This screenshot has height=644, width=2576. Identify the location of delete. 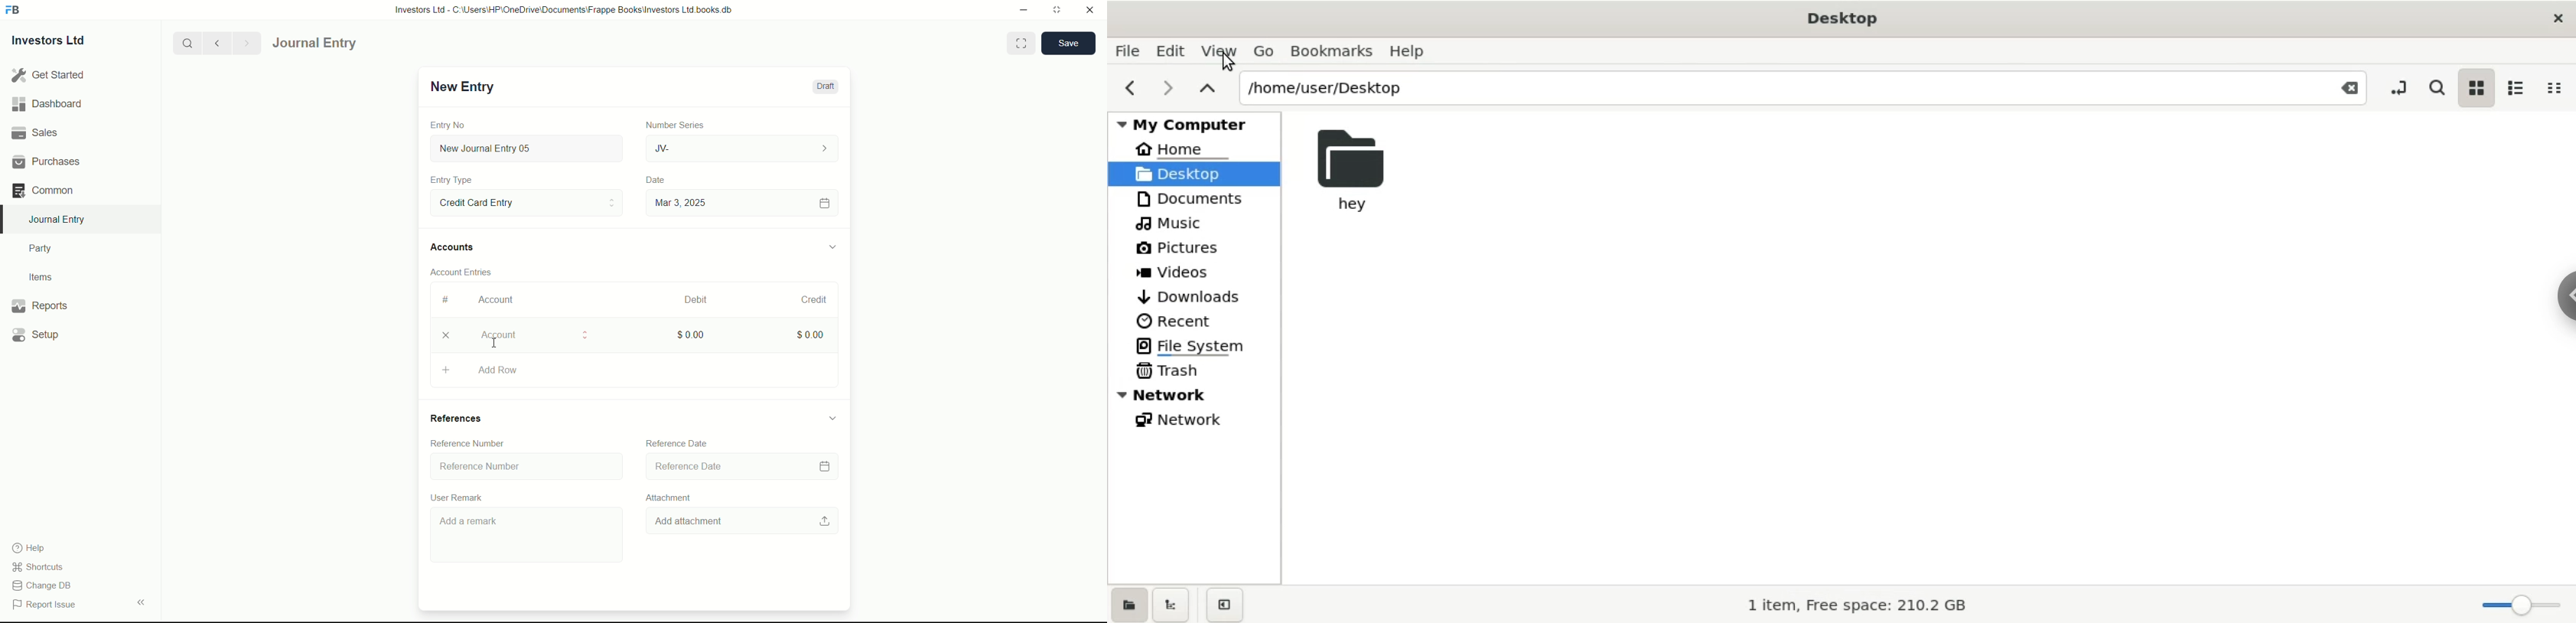
(445, 337).